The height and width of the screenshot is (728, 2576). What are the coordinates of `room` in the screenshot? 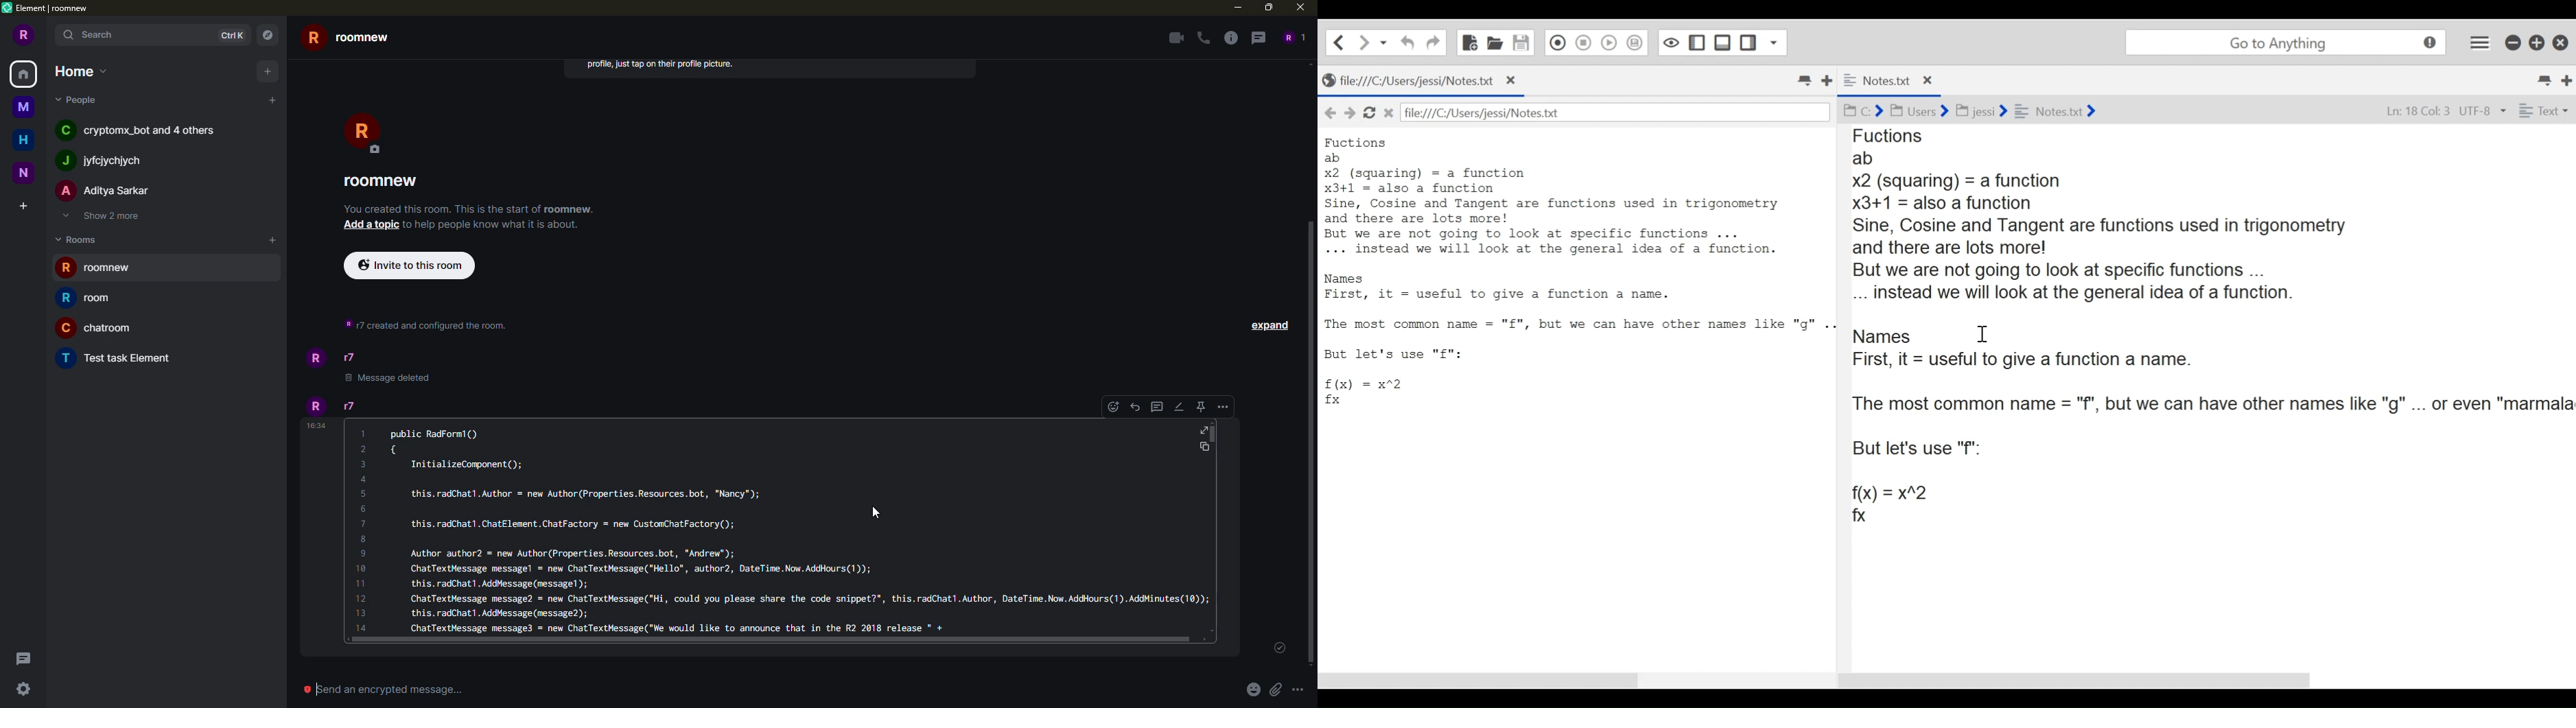 It's located at (120, 359).